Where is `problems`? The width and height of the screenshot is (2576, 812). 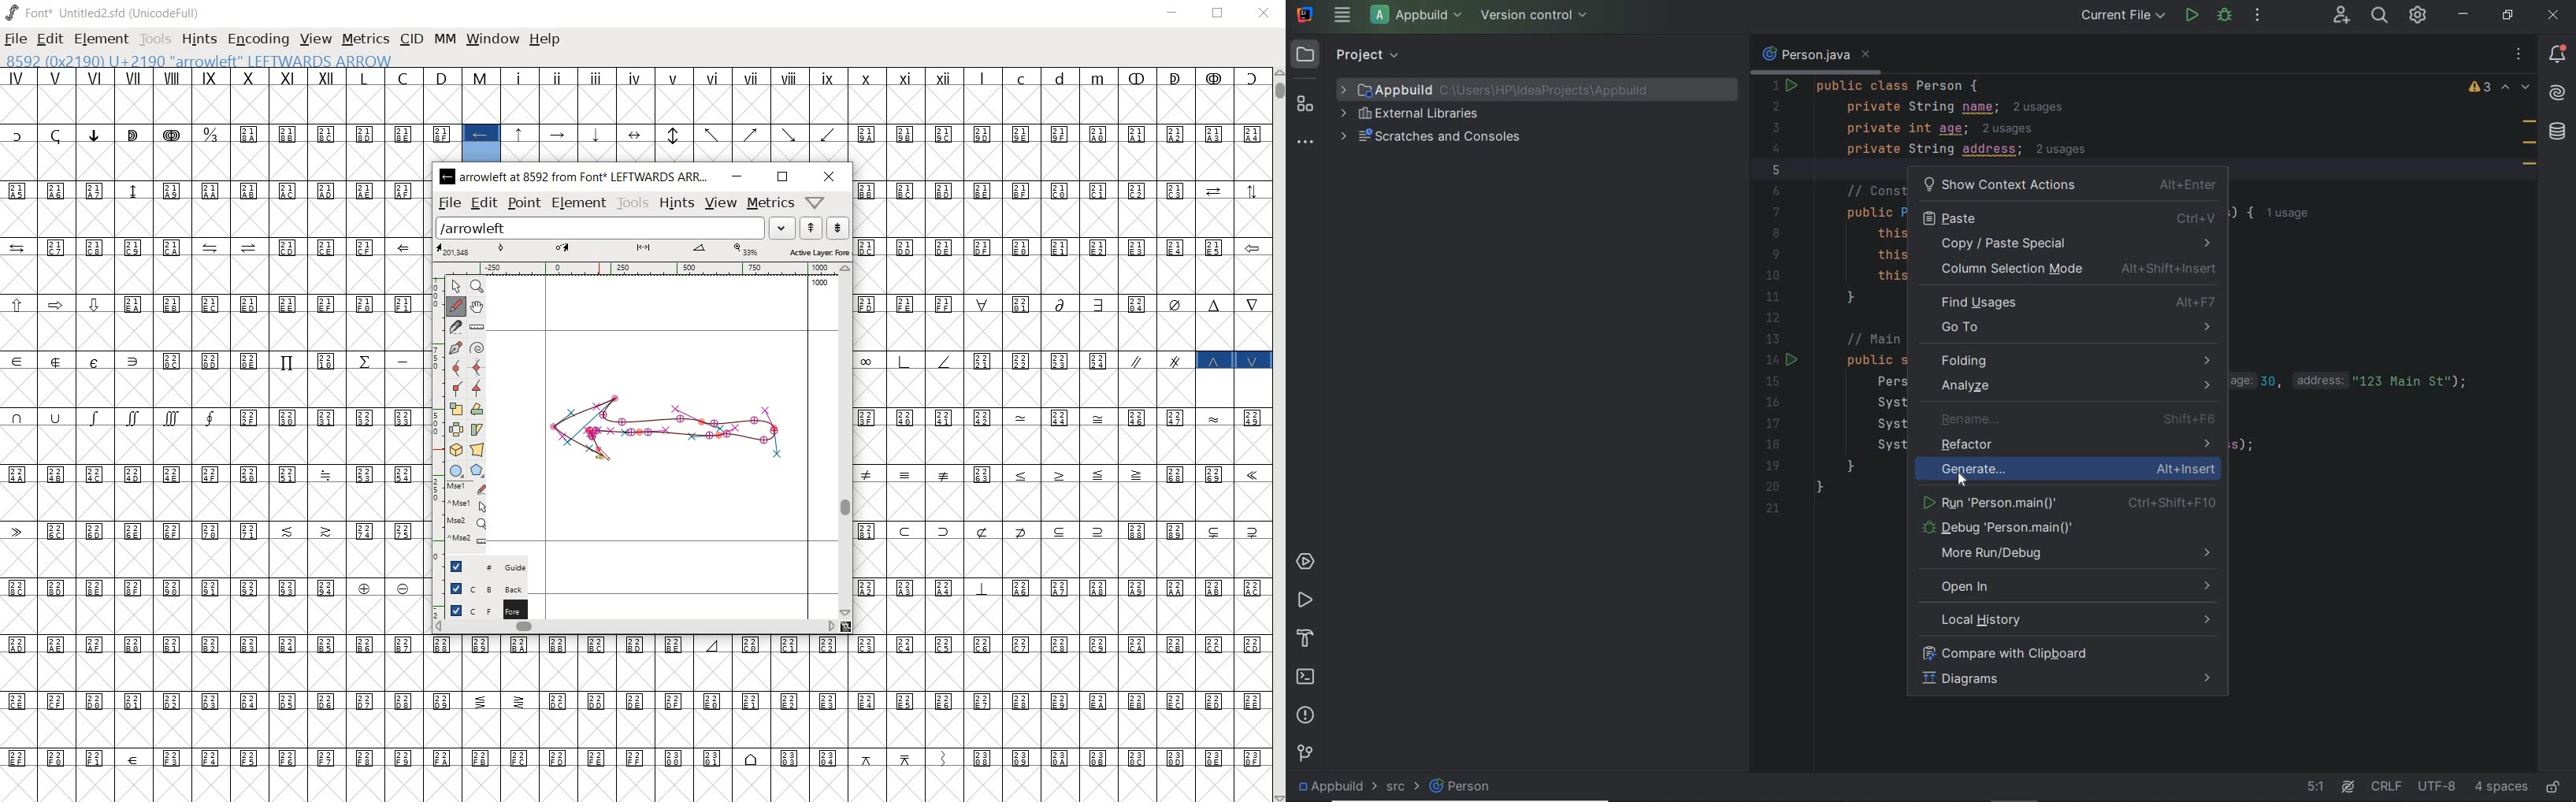 problems is located at coordinates (1304, 713).